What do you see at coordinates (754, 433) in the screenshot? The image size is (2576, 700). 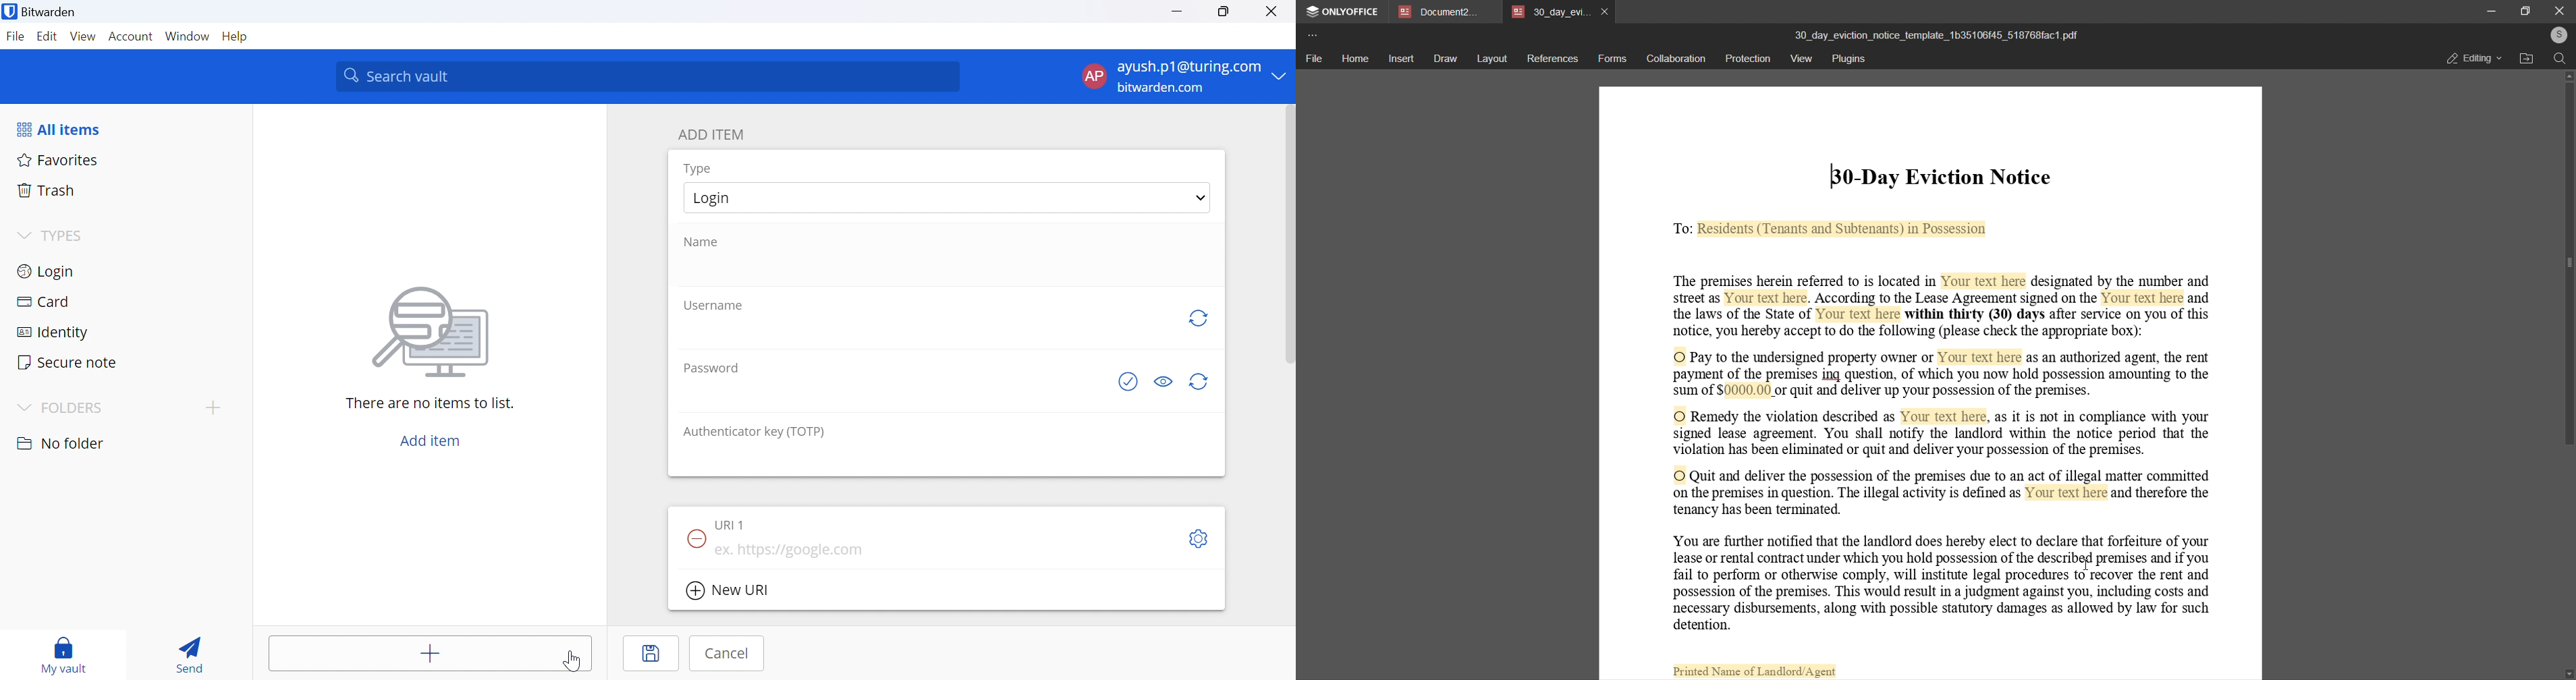 I see `Authenticator key (TOTP)` at bounding box center [754, 433].